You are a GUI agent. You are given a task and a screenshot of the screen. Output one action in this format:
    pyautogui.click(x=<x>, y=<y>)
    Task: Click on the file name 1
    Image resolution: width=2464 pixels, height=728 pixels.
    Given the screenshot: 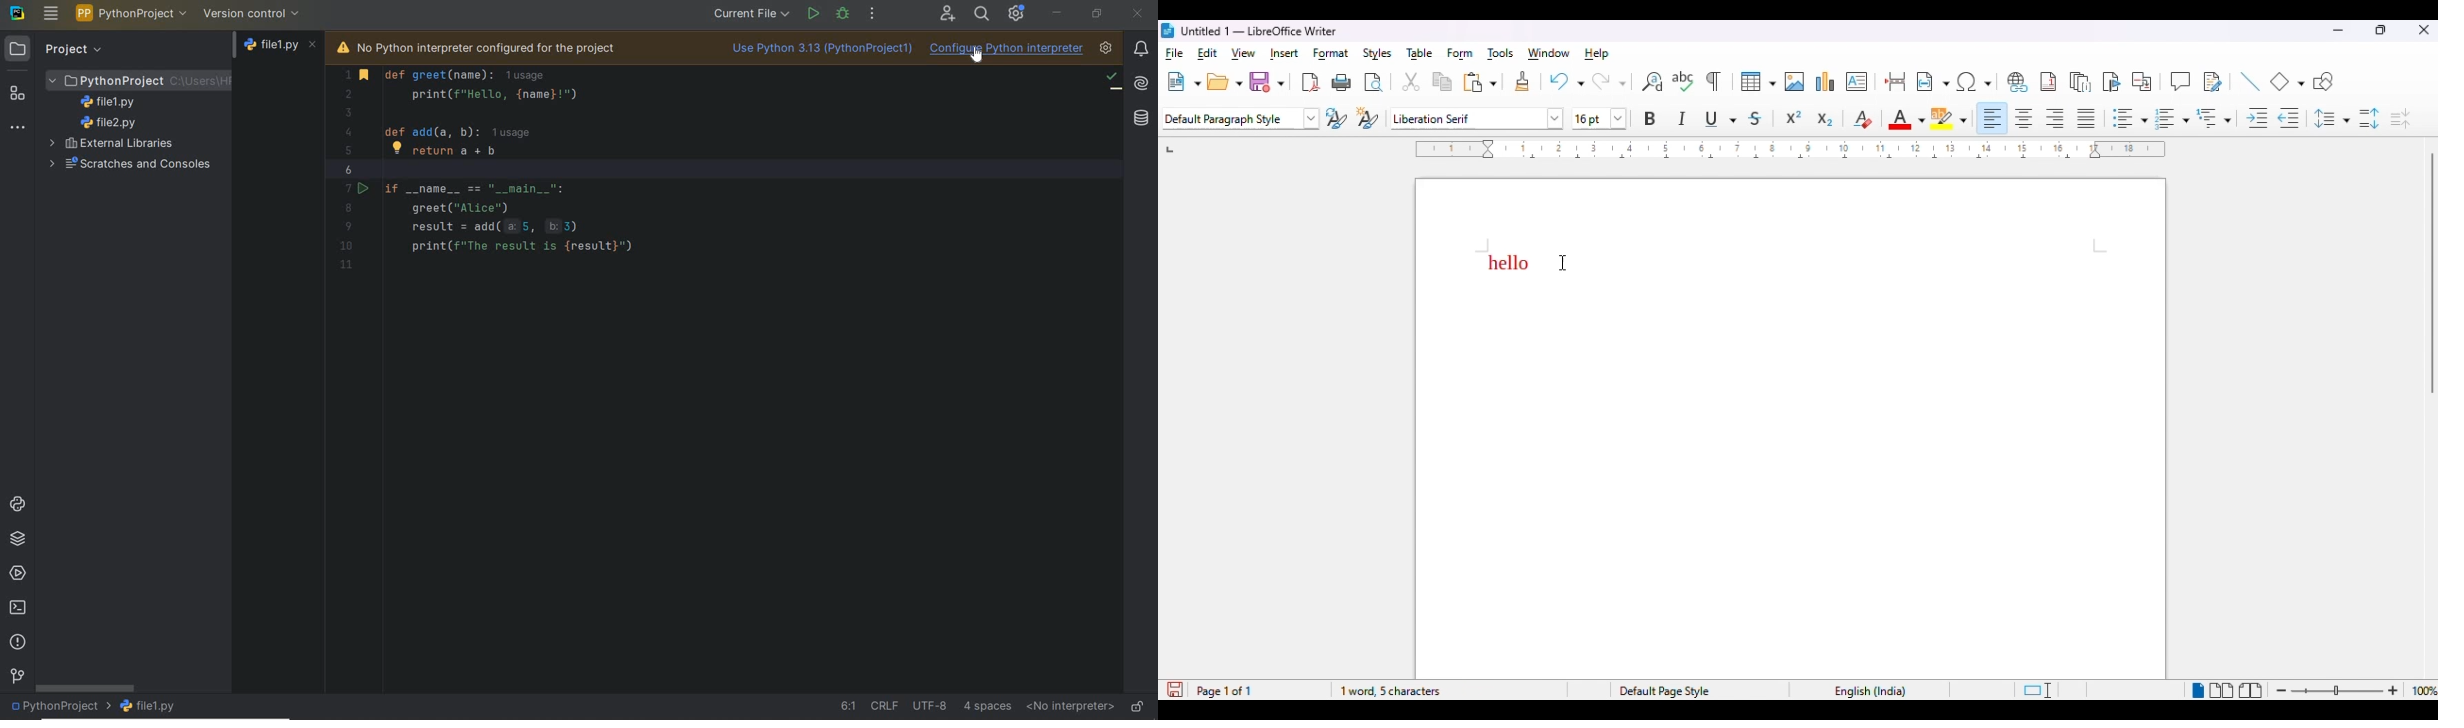 What is the action you would take?
    pyautogui.click(x=112, y=102)
    